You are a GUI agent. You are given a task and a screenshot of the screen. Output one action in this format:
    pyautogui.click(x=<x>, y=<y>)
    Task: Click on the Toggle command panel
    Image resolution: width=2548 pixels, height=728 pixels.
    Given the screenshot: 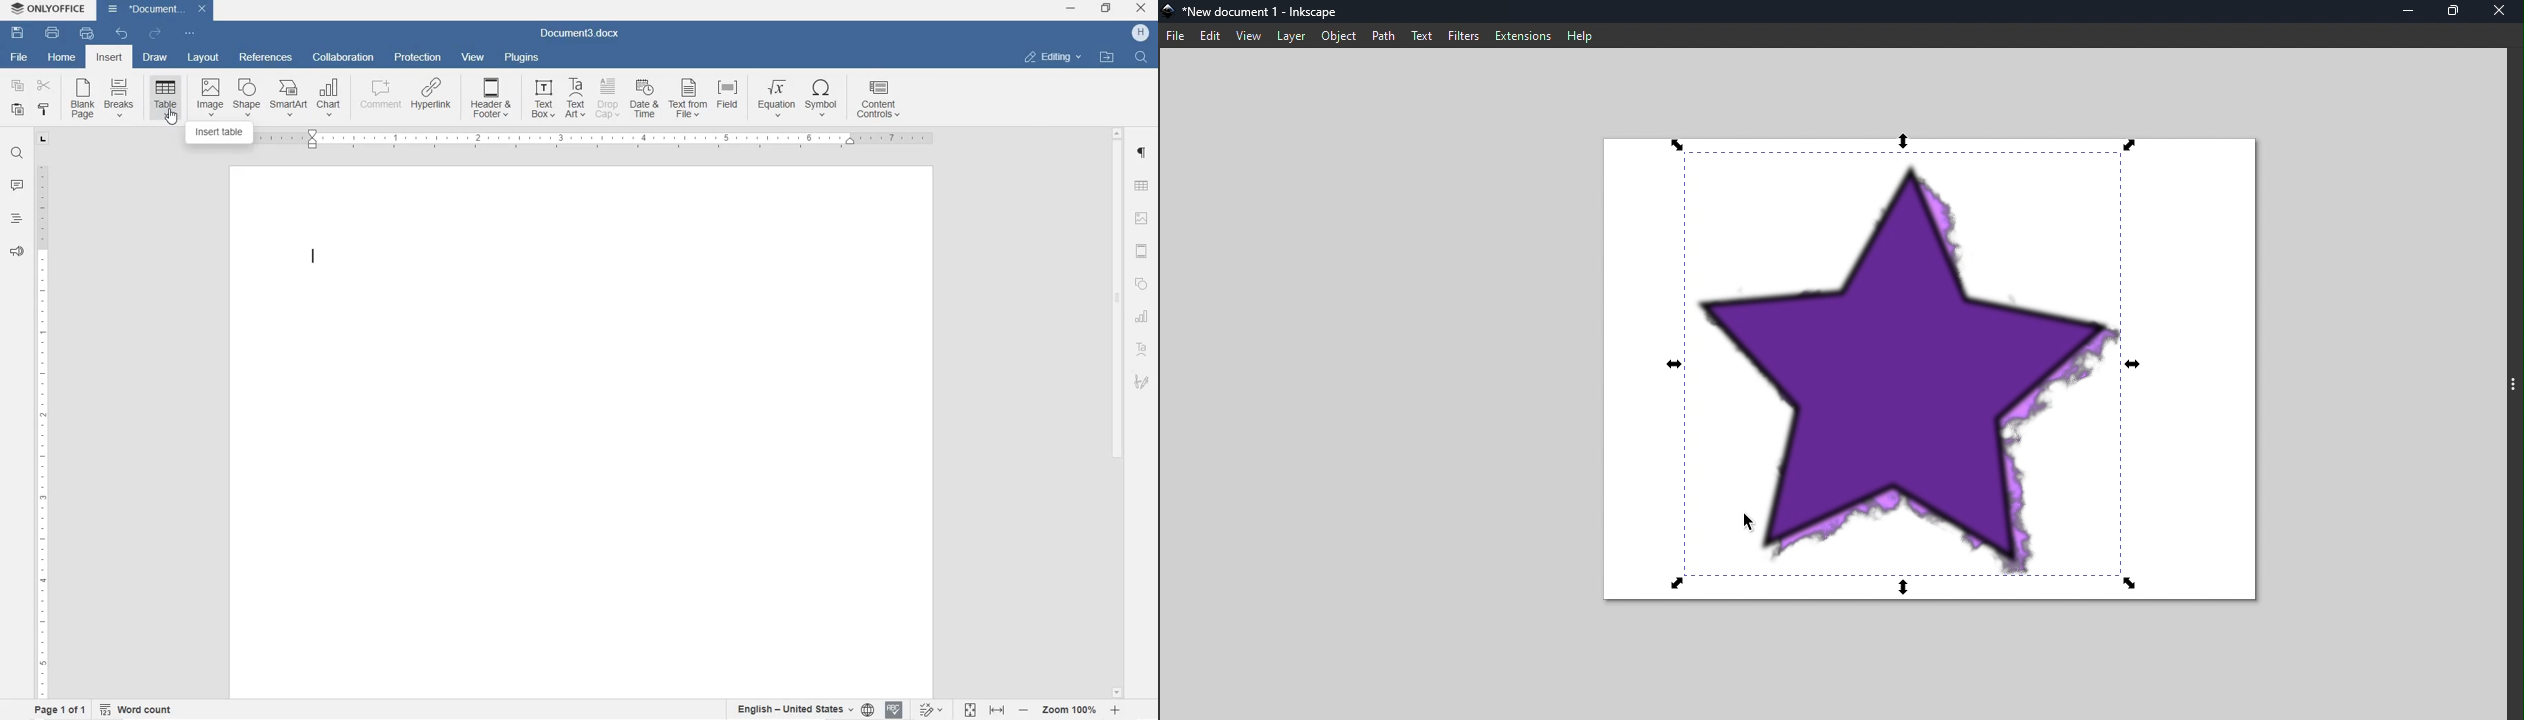 What is the action you would take?
    pyautogui.click(x=2511, y=384)
    